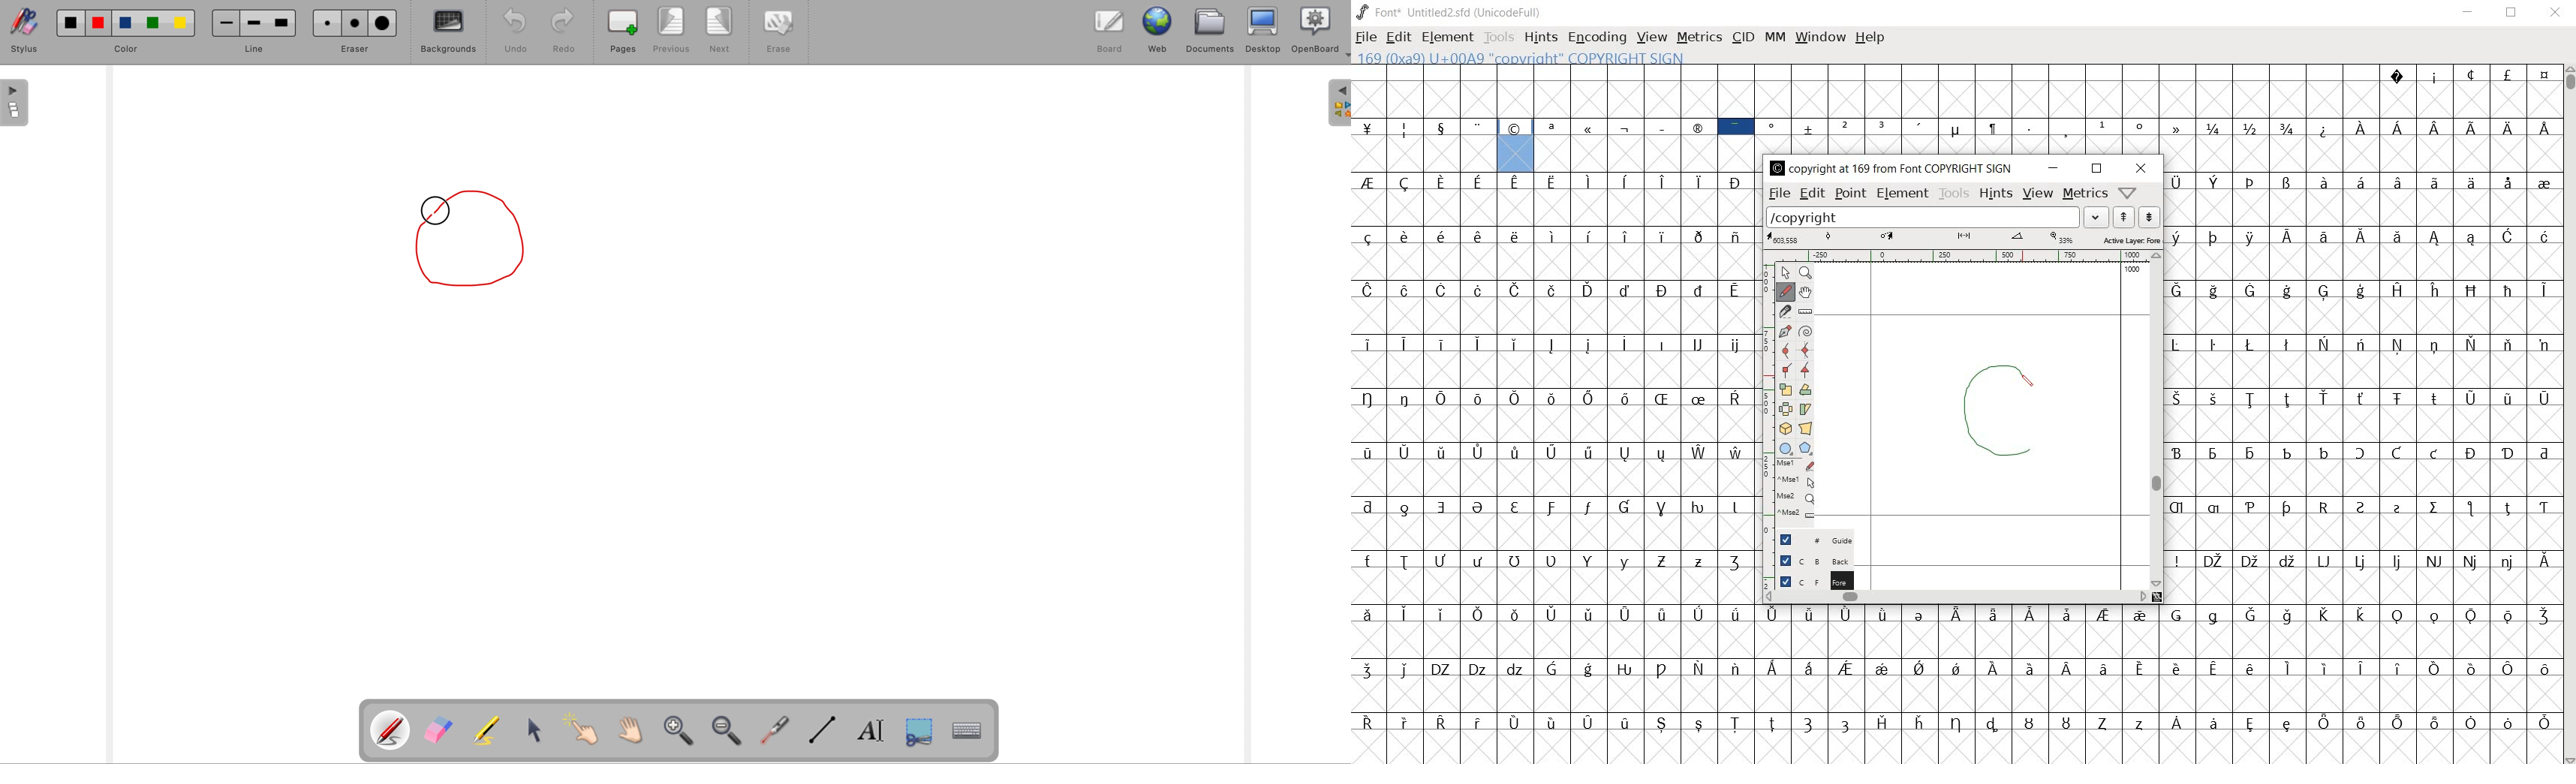 The image size is (2576, 784). What do you see at coordinates (1810, 540) in the screenshot?
I see `Guide` at bounding box center [1810, 540].